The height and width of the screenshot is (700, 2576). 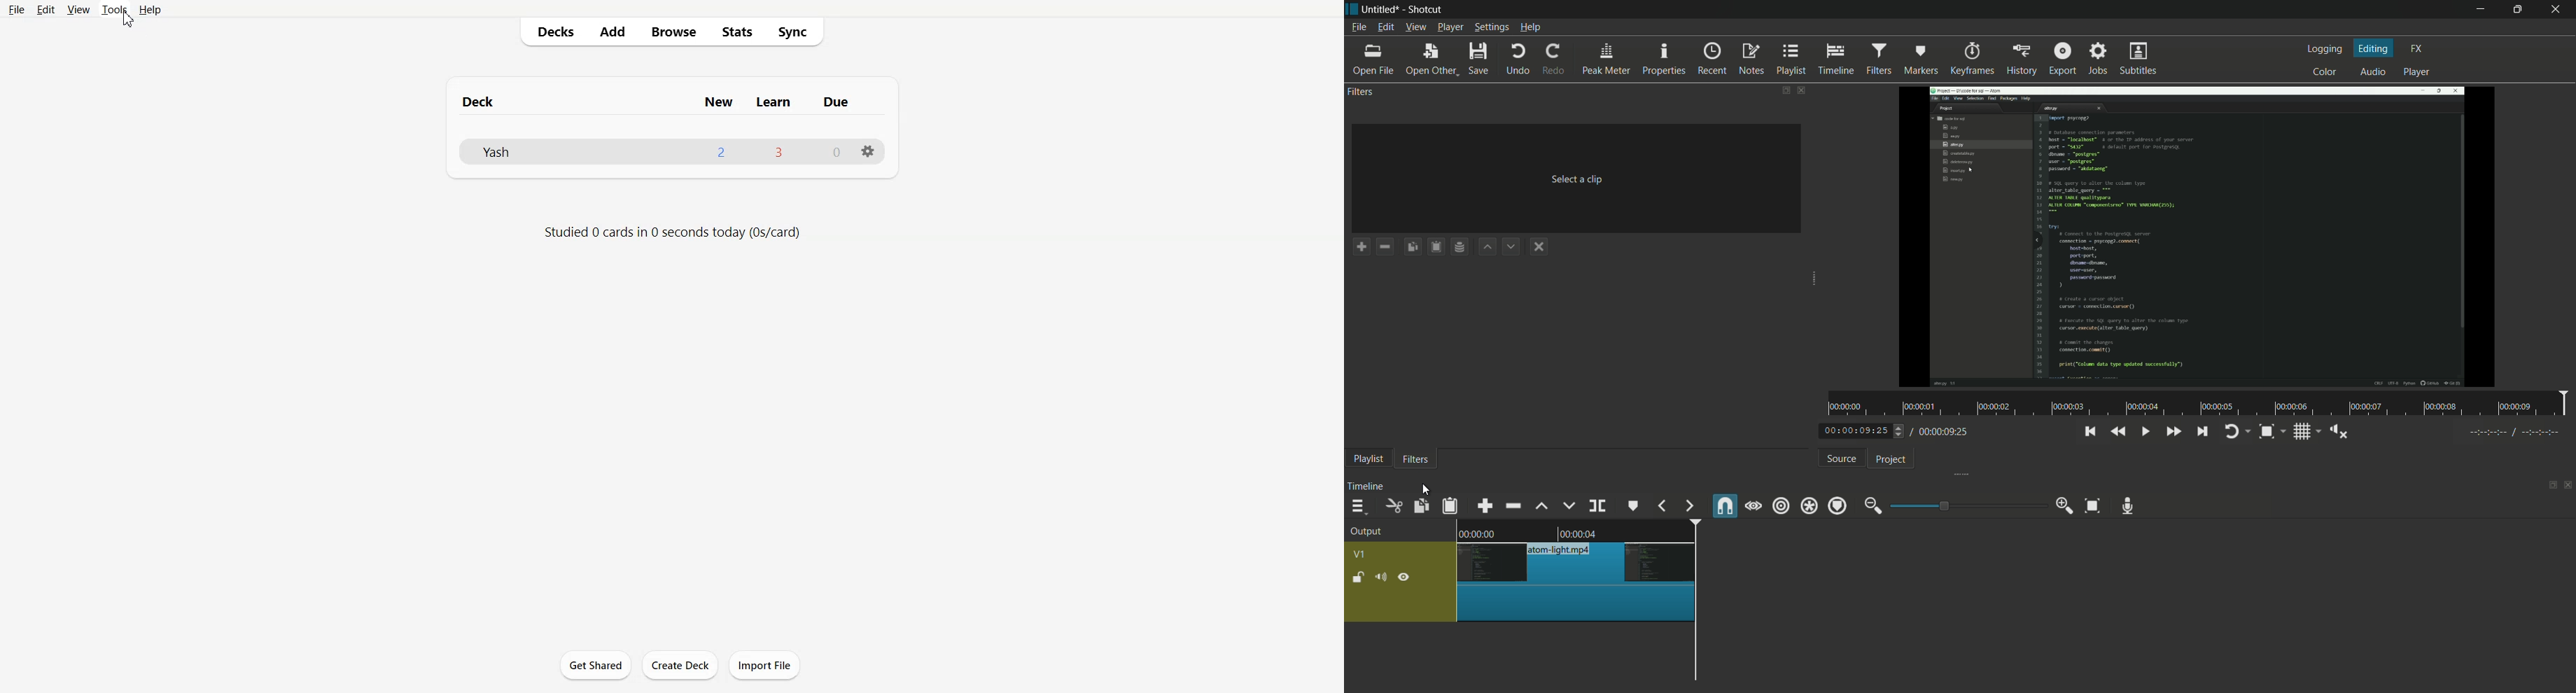 What do you see at coordinates (2196, 235) in the screenshot?
I see `` at bounding box center [2196, 235].